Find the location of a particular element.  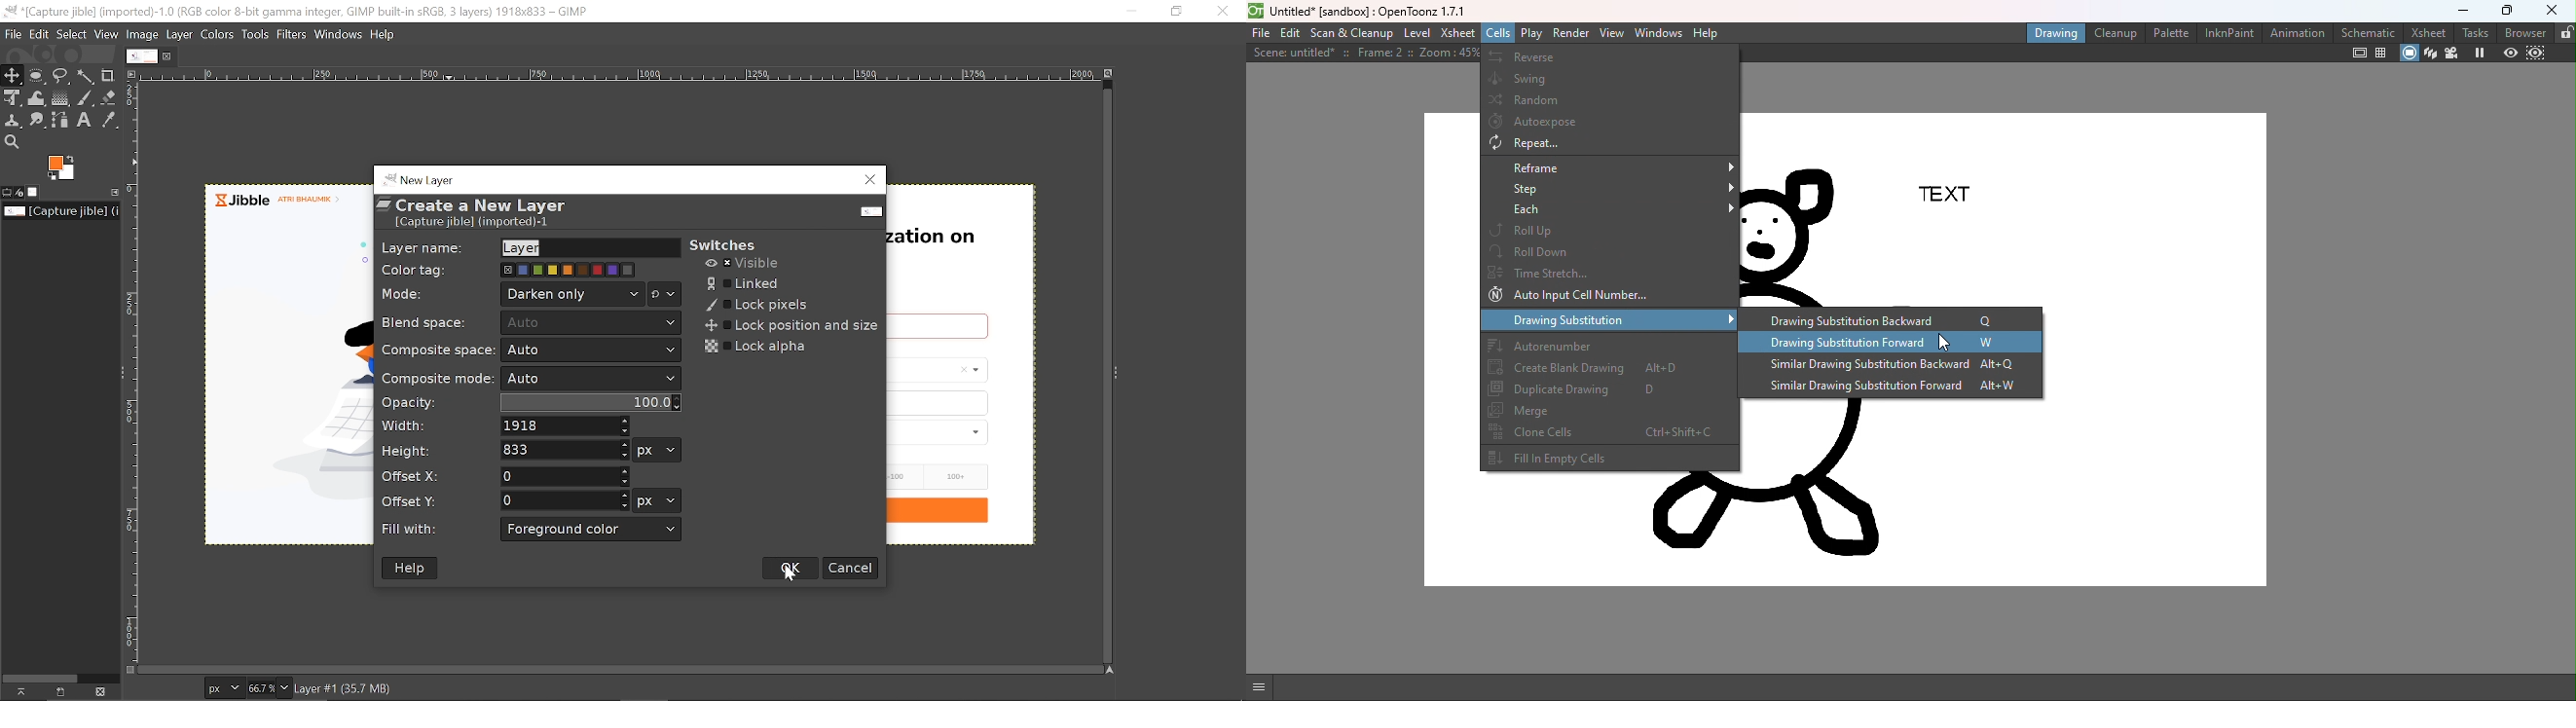

Eraser tool is located at coordinates (109, 96).